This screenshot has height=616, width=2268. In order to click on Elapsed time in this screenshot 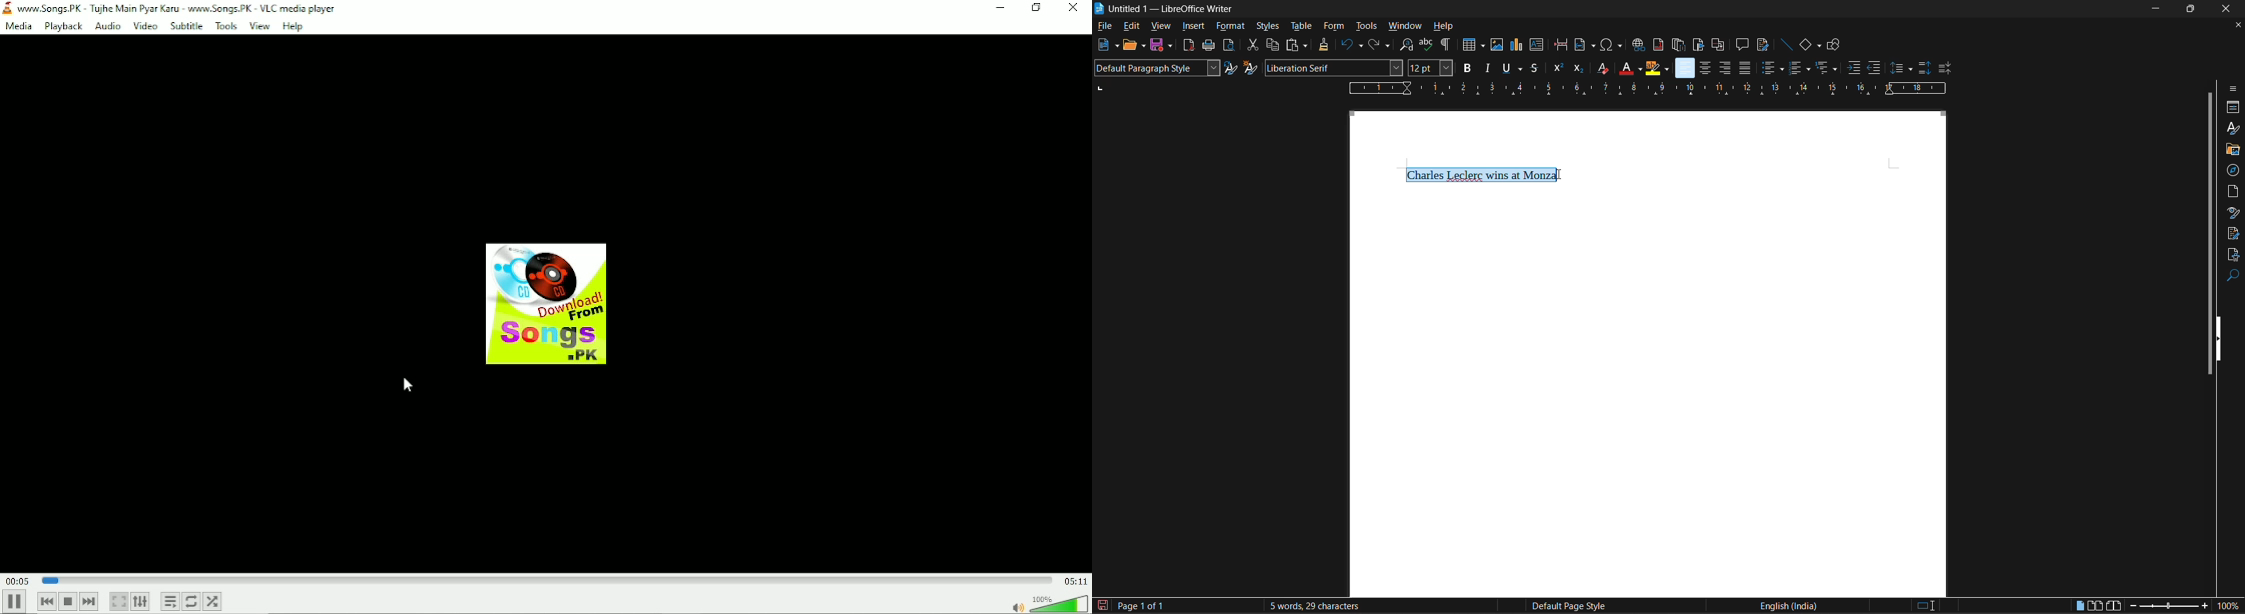, I will do `click(17, 580)`.